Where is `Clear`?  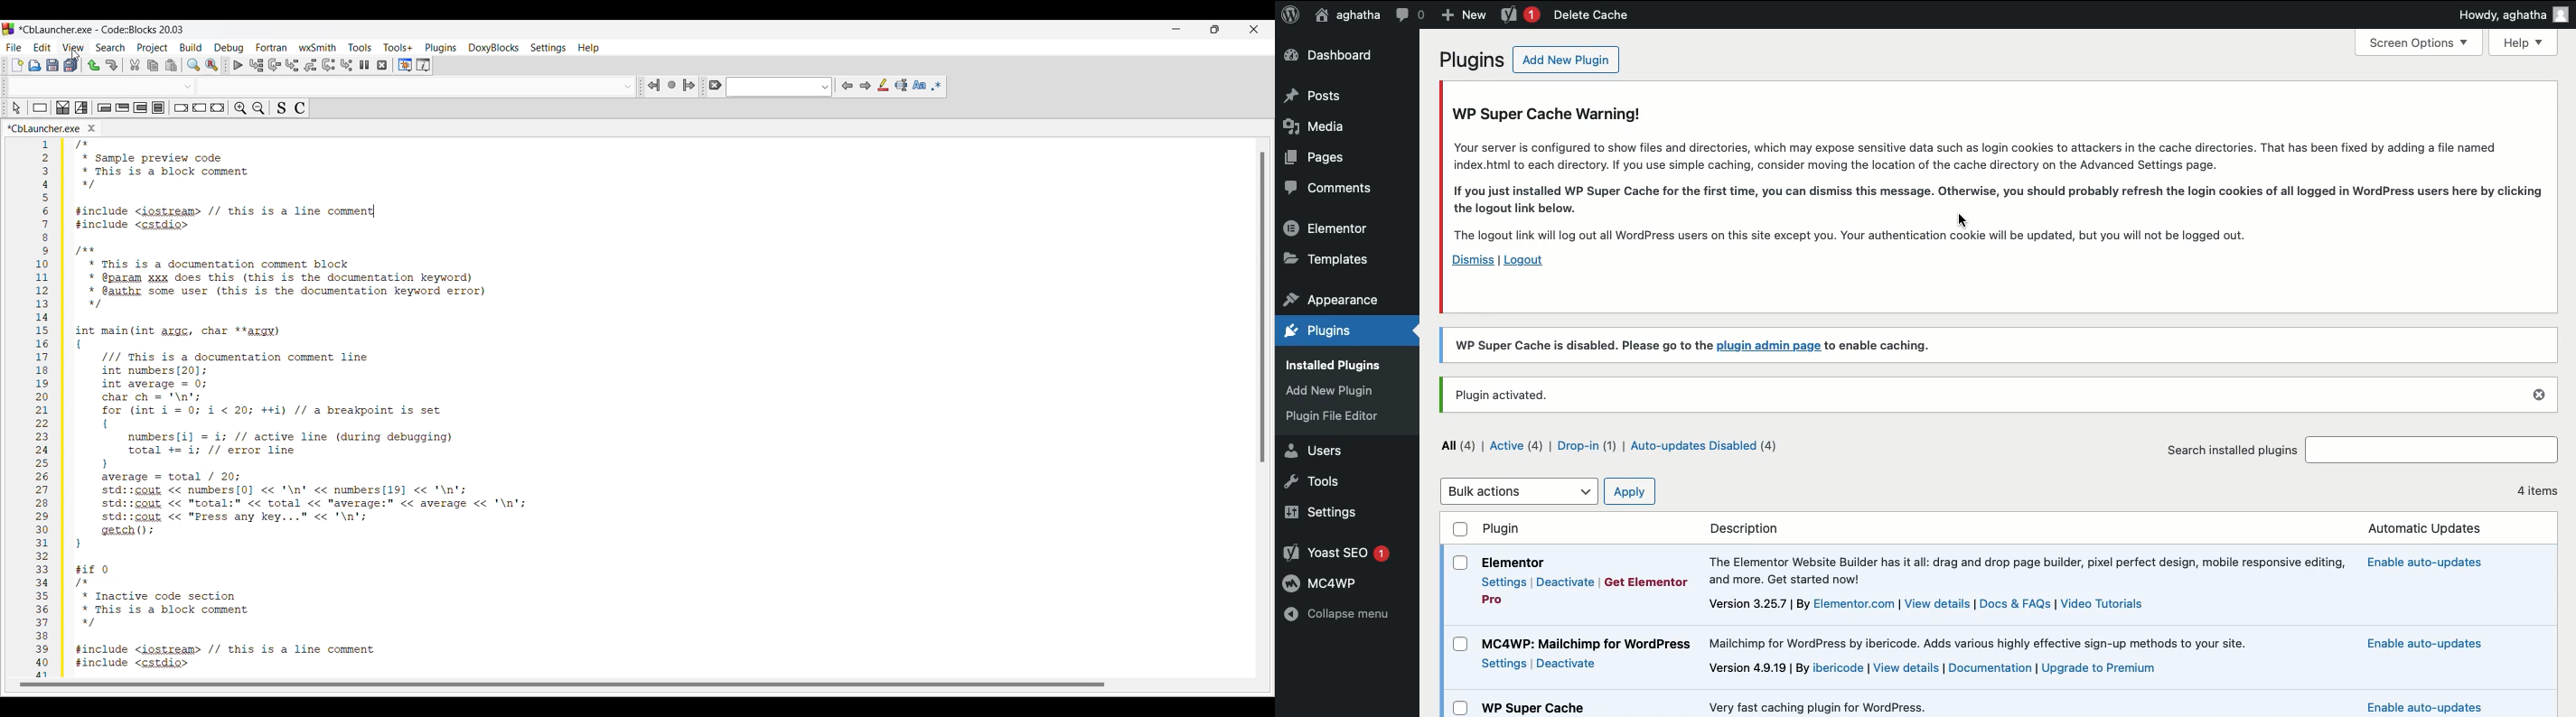
Clear is located at coordinates (715, 85).